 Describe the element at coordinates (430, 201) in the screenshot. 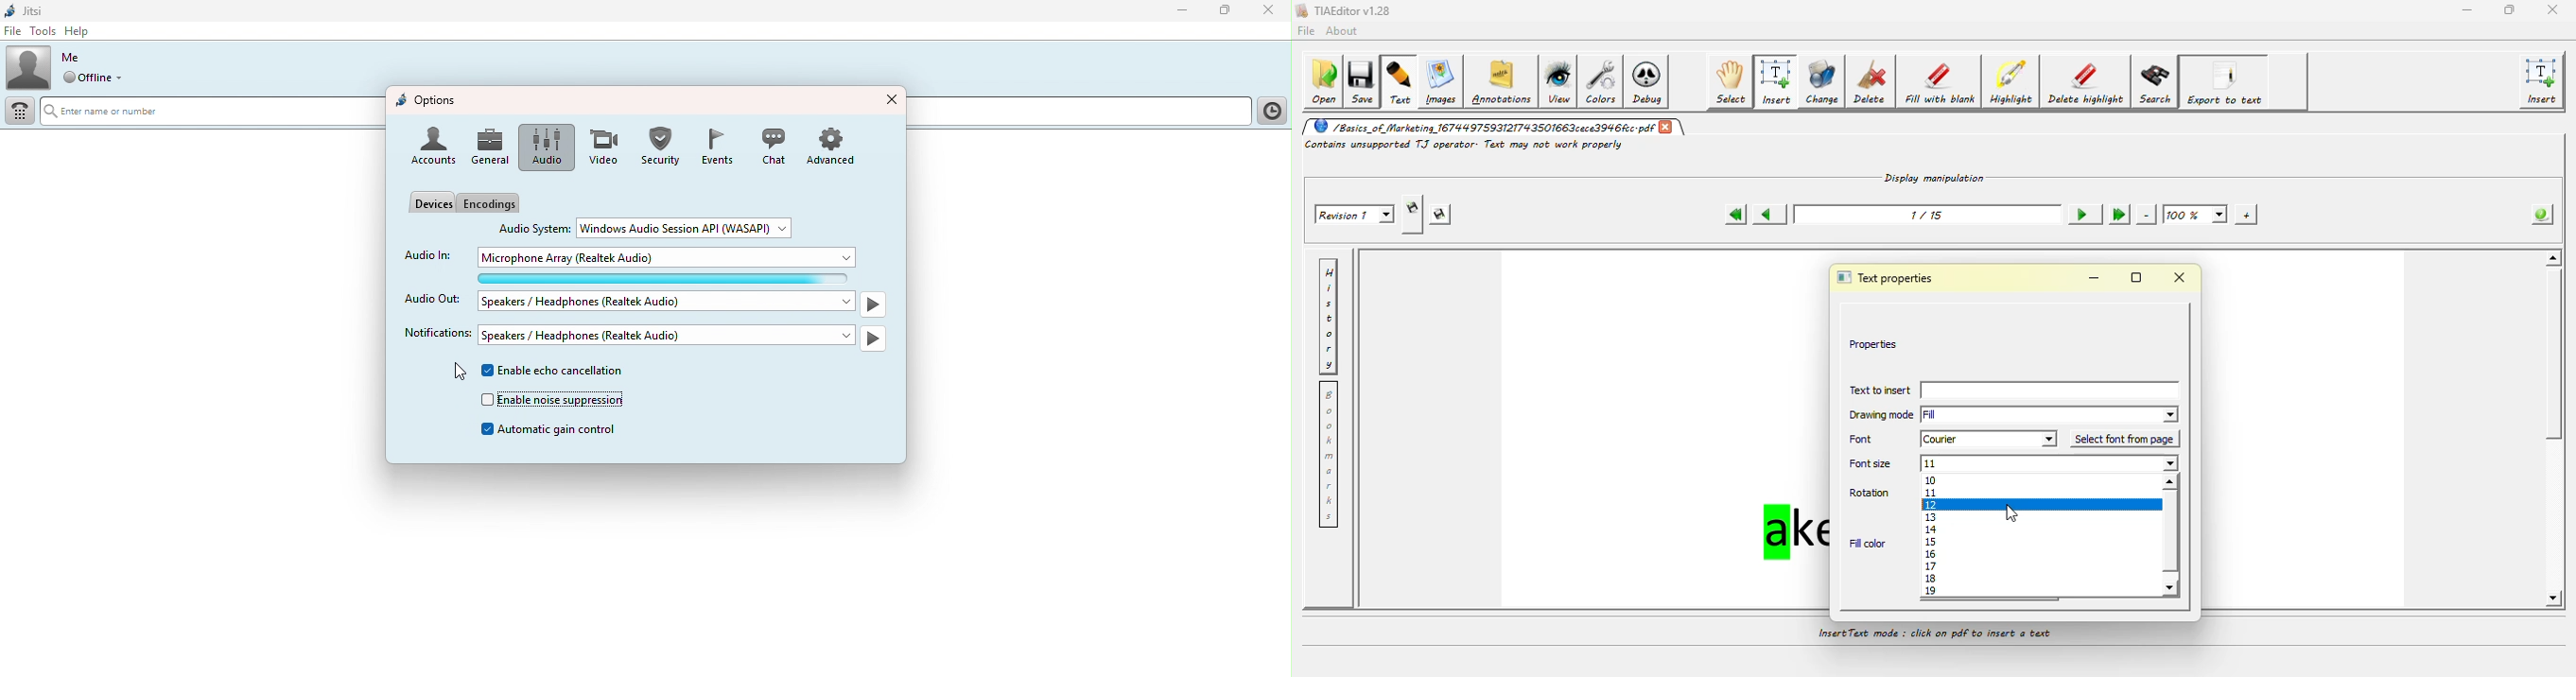

I see `Devices` at that location.